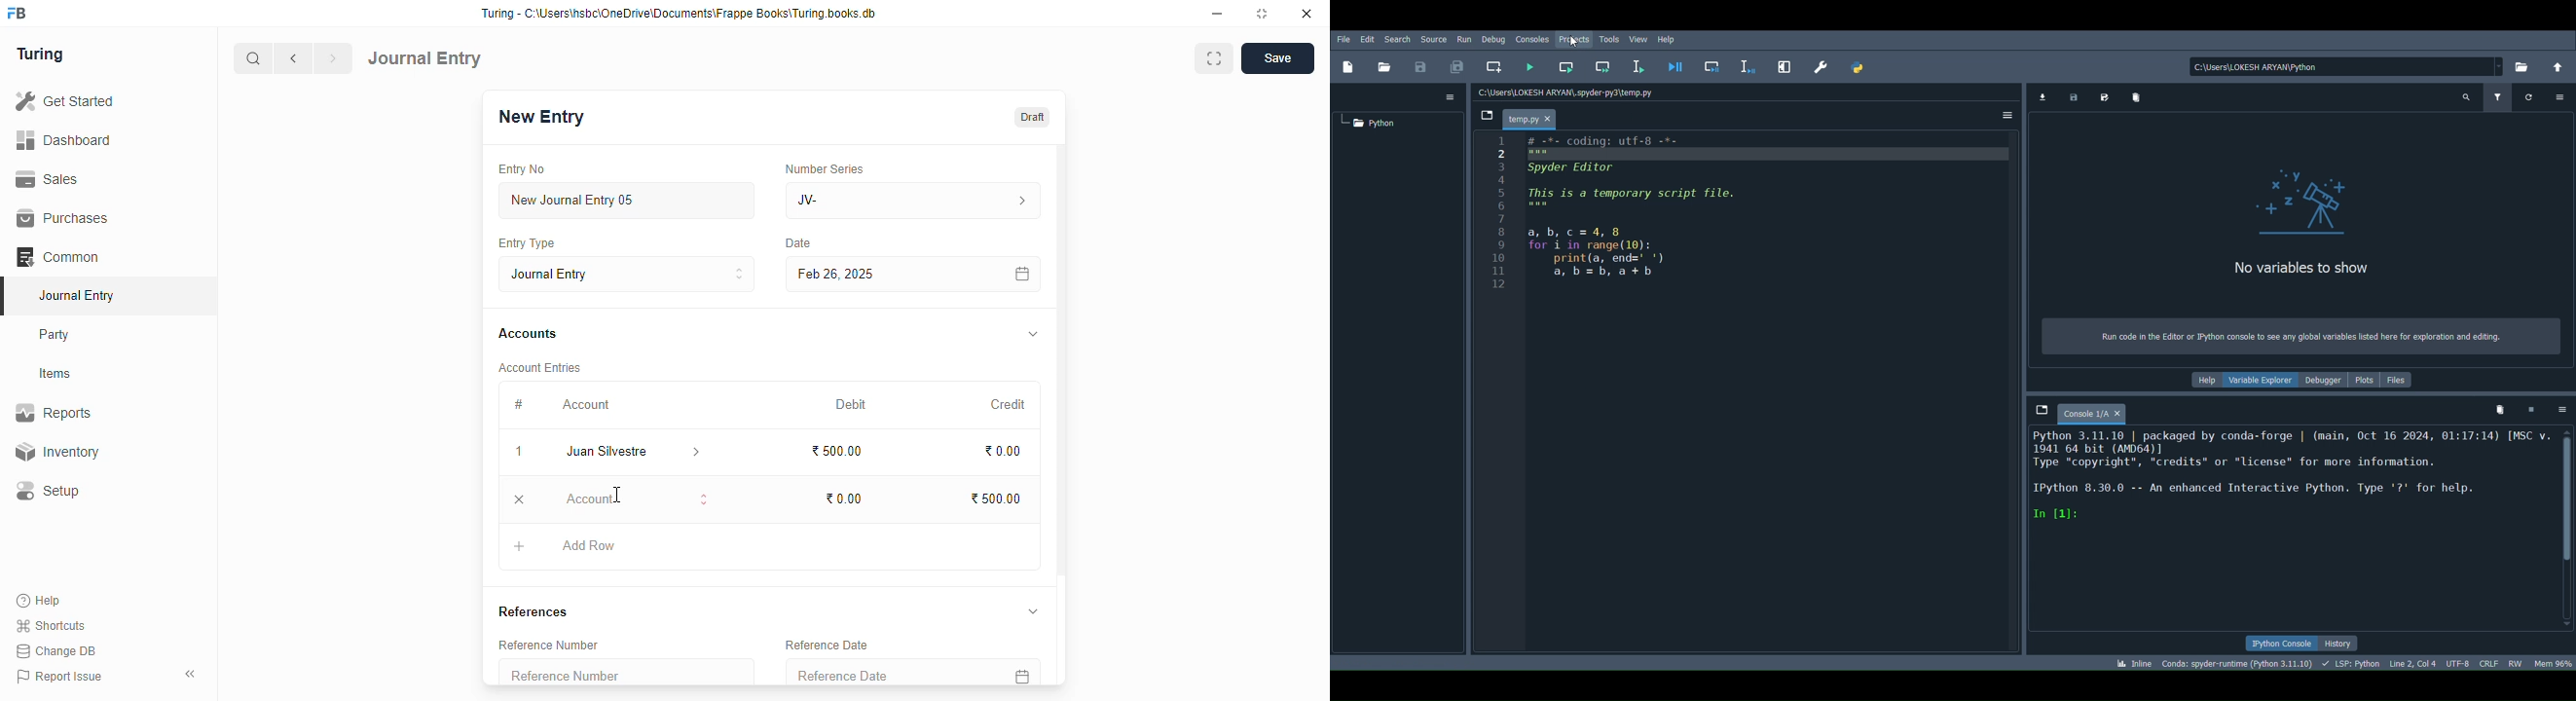 This screenshot has width=2576, height=728. I want to click on Click to toggle between inline and interactive Matplotlib plotting, so click(2128, 661).